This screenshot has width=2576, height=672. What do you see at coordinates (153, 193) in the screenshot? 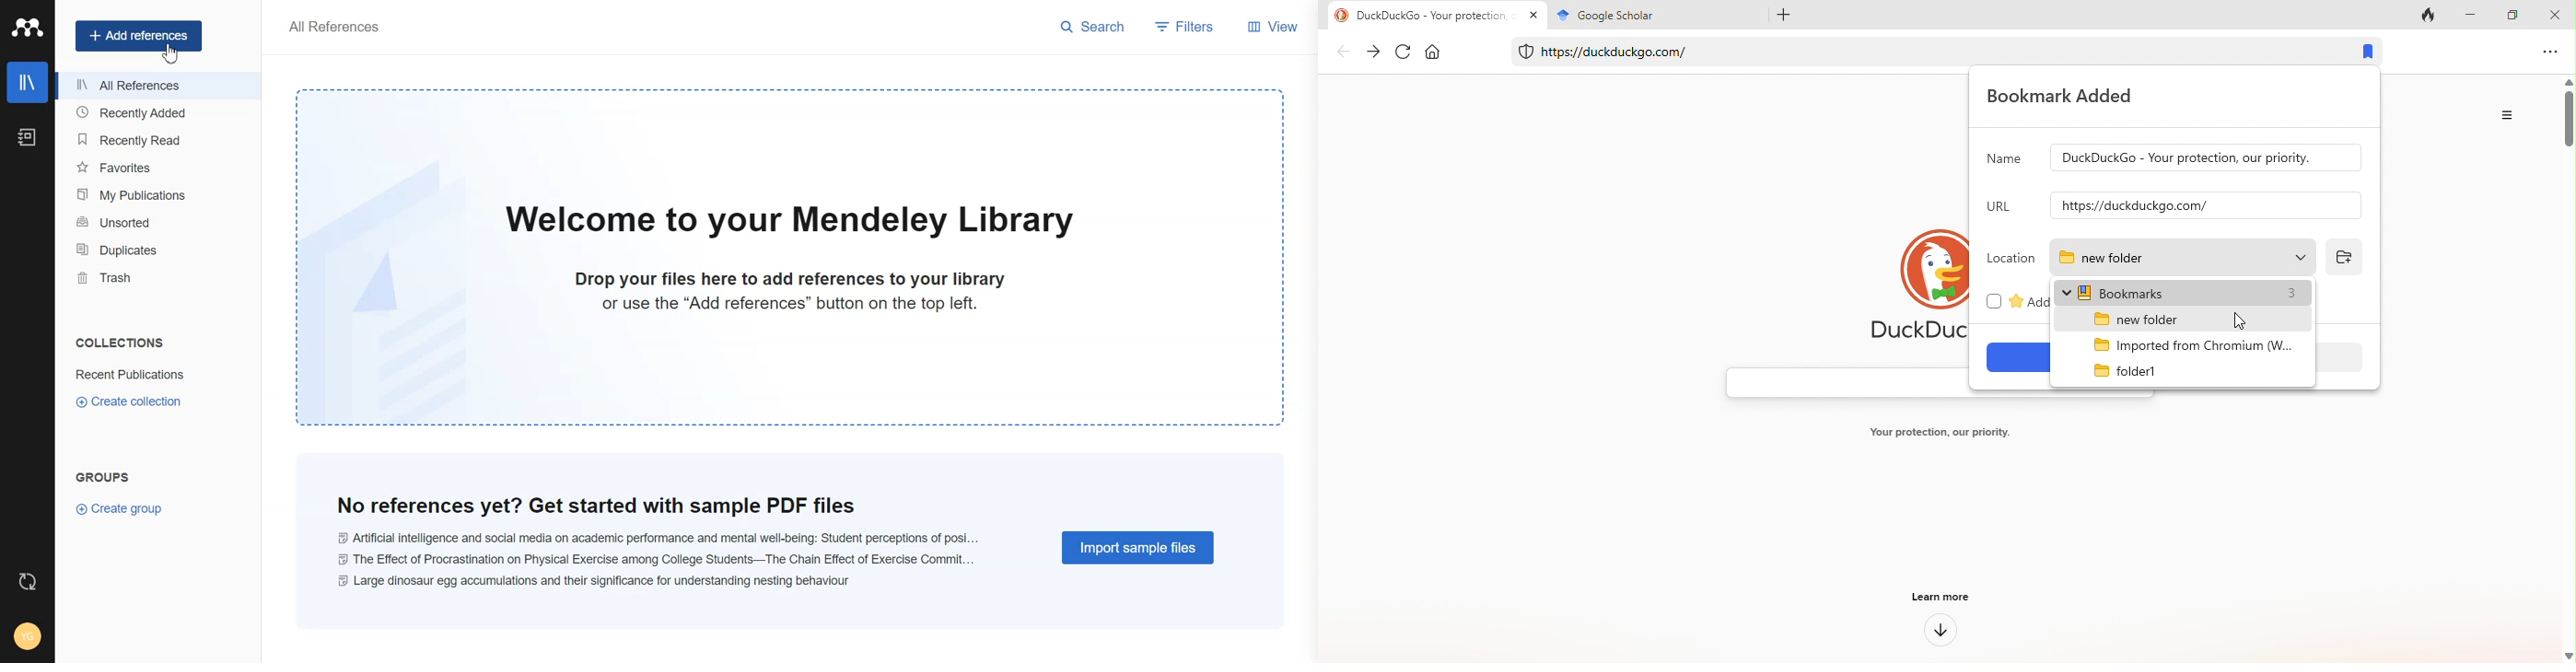
I see `My Publication` at bounding box center [153, 193].